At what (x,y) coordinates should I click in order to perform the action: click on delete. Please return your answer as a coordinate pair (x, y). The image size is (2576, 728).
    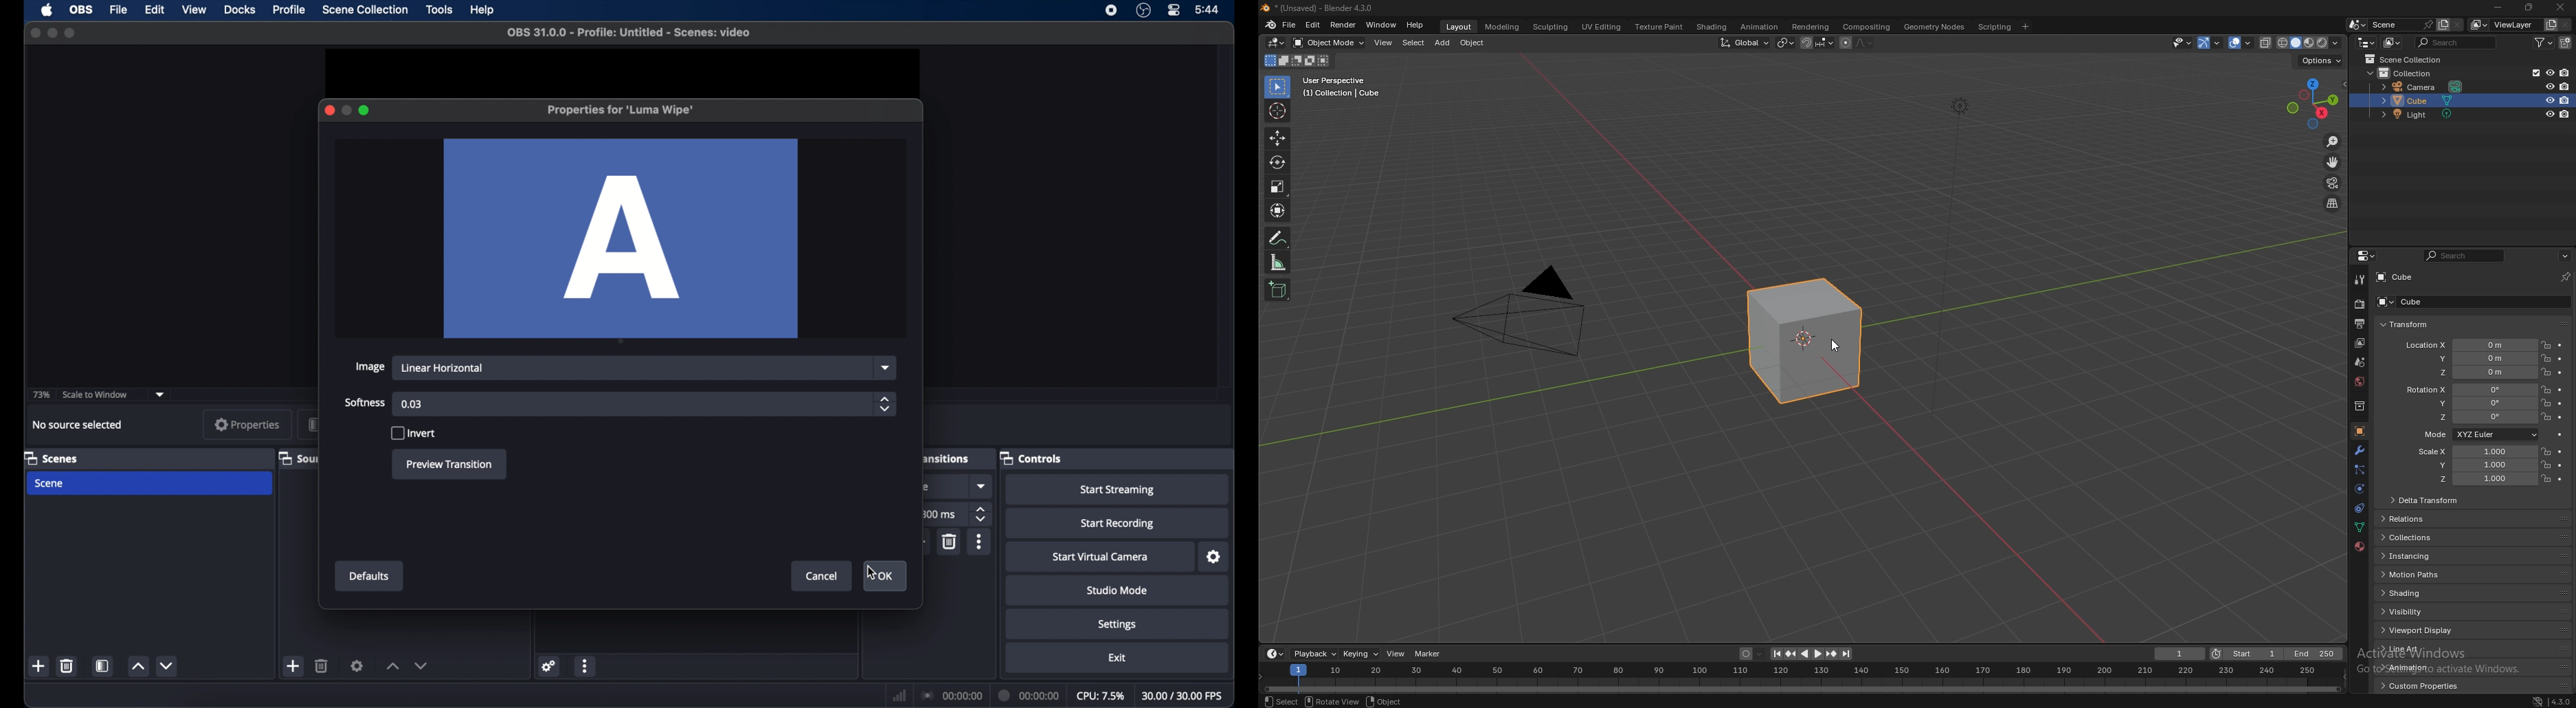
    Looking at the image, I should click on (67, 667).